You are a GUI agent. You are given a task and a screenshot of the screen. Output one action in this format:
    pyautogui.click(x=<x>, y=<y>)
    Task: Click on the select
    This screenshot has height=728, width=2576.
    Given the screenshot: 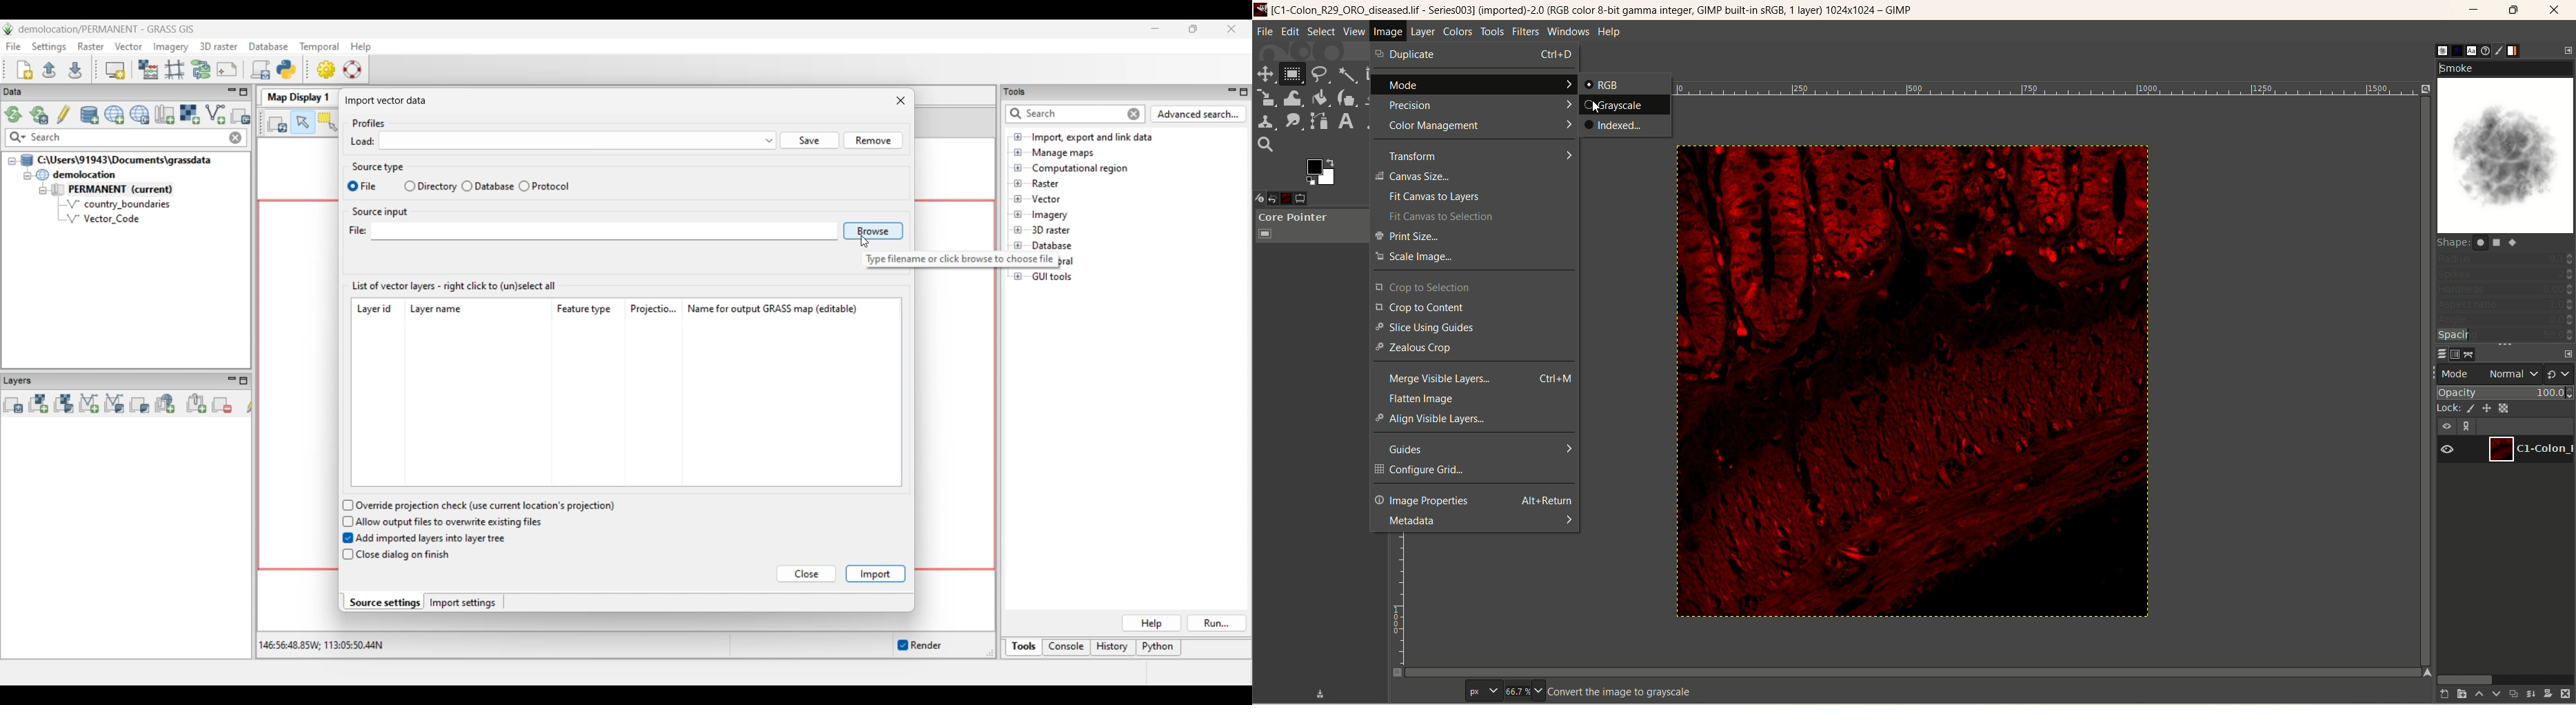 What is the action you would take?
    pyautogui.click(x=1322, y=32)
    